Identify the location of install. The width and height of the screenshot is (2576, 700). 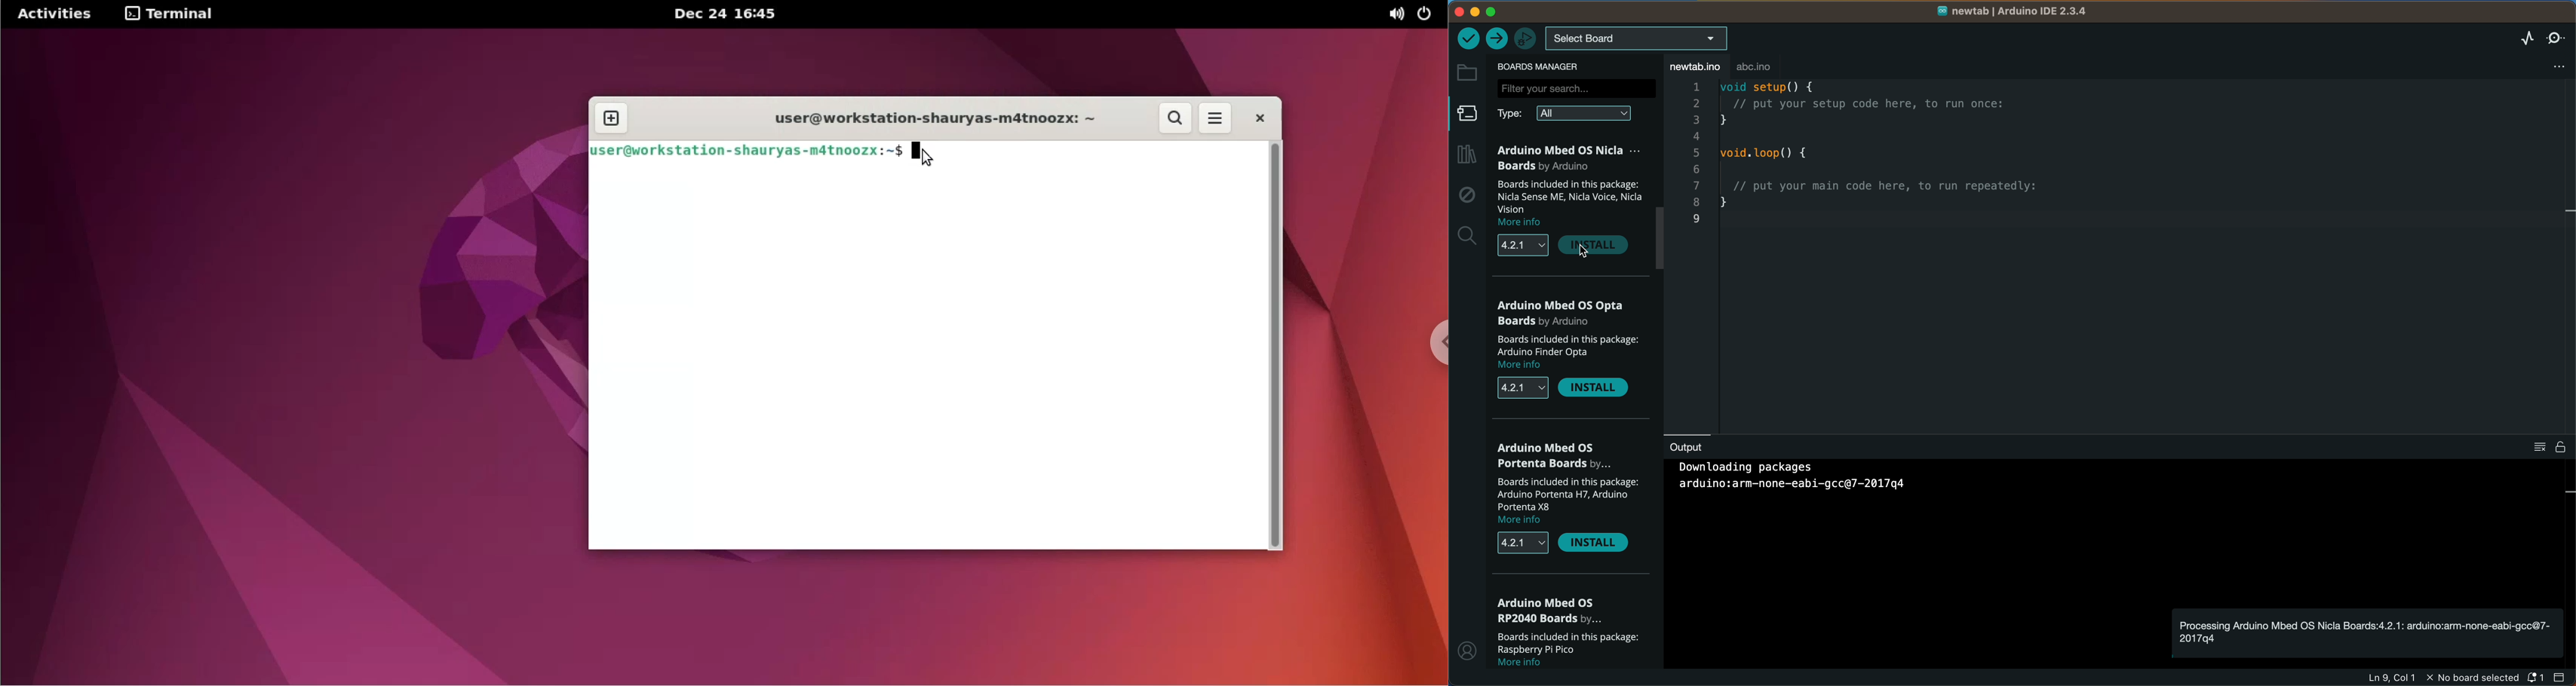
(1591, 390).